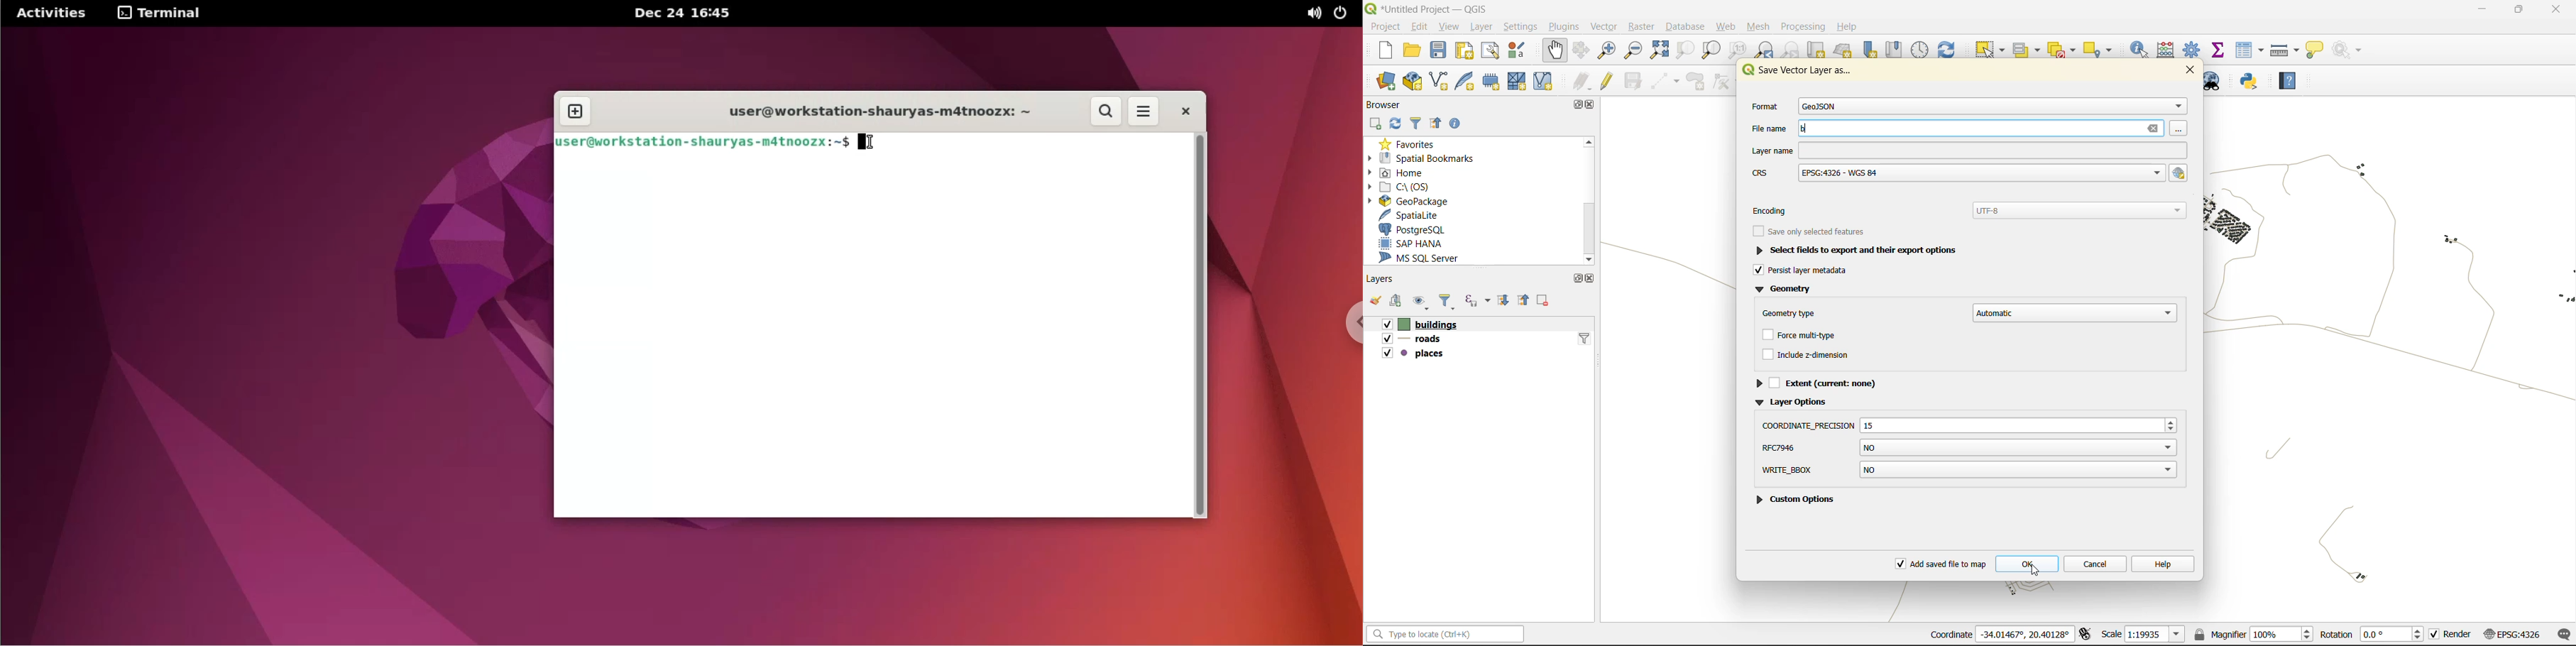 Image resolution: width=2576 pixels, height=672 pixels. Describe the element at coordinates (1942, 564) in the screenshot. I see `add saved file to map` at that location.